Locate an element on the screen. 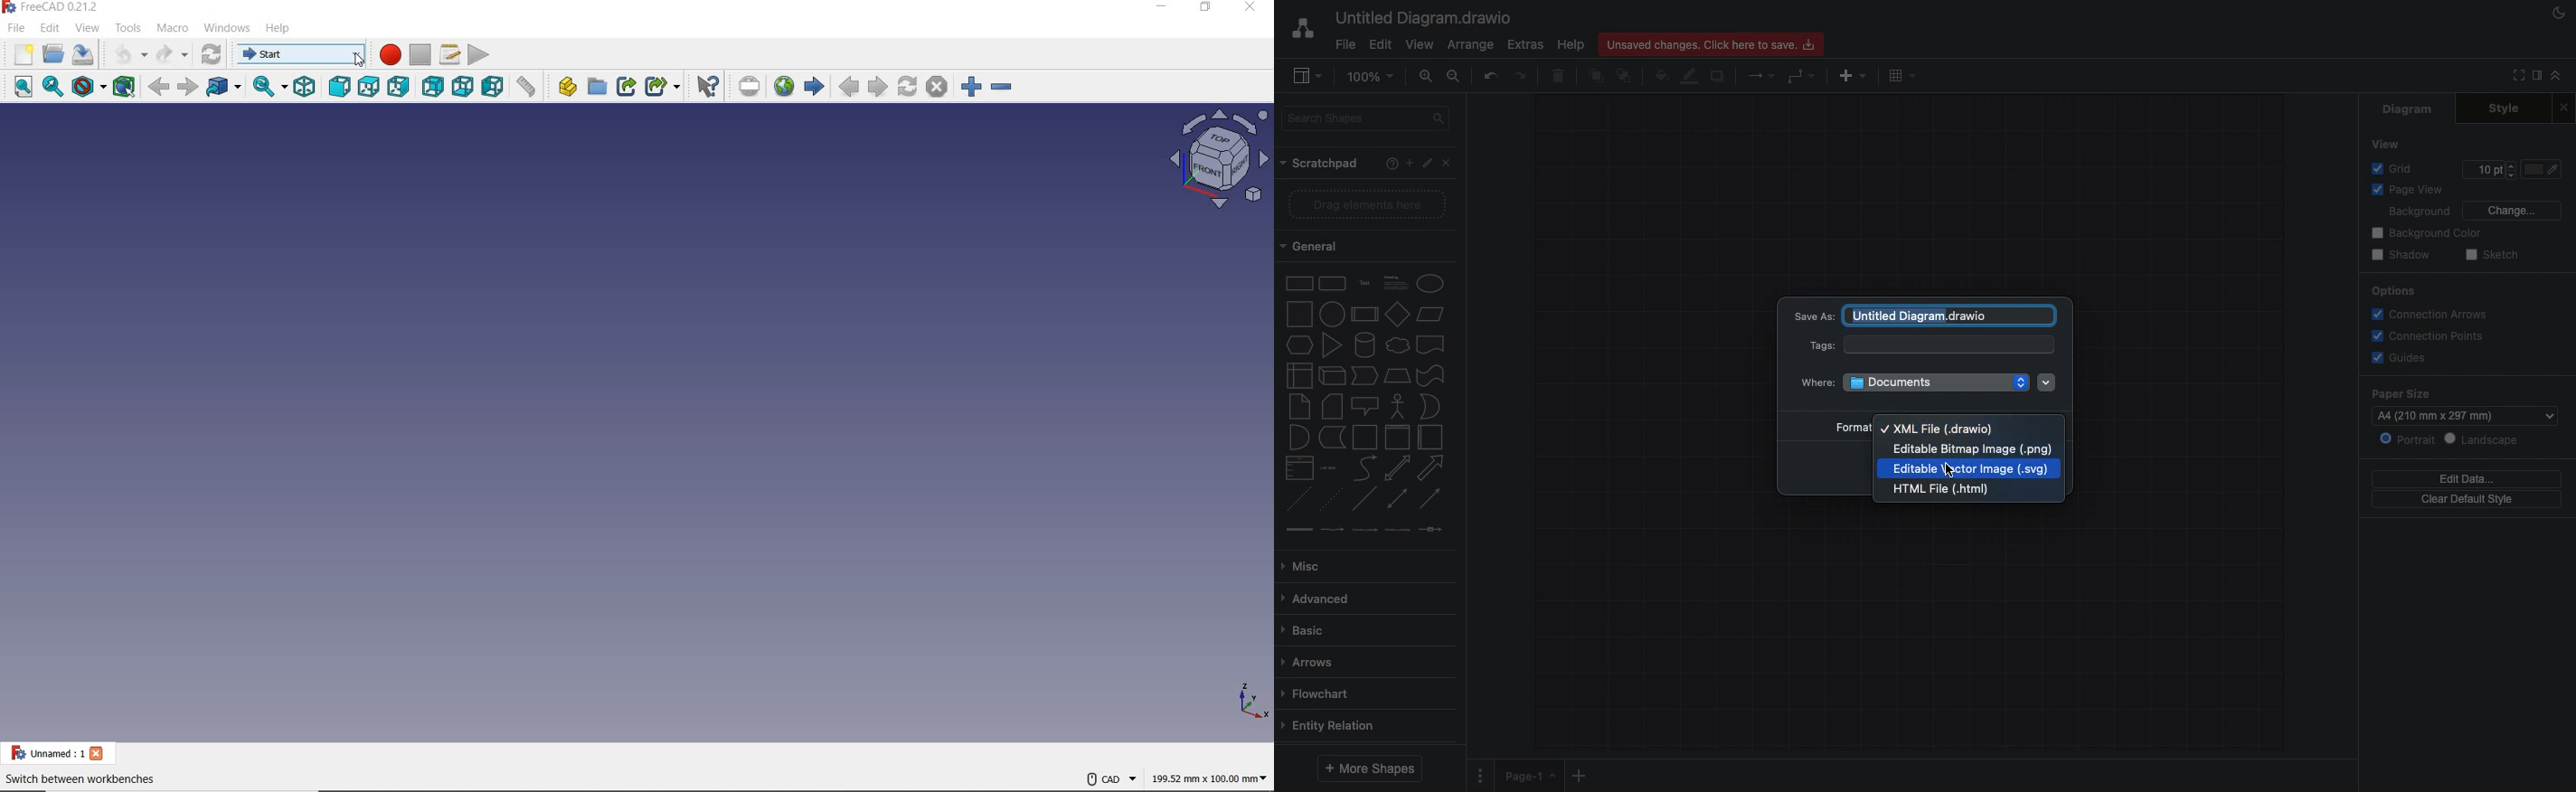 This screenshot has height=812, width=2576. Page view is located at coordinates (2409, 191).